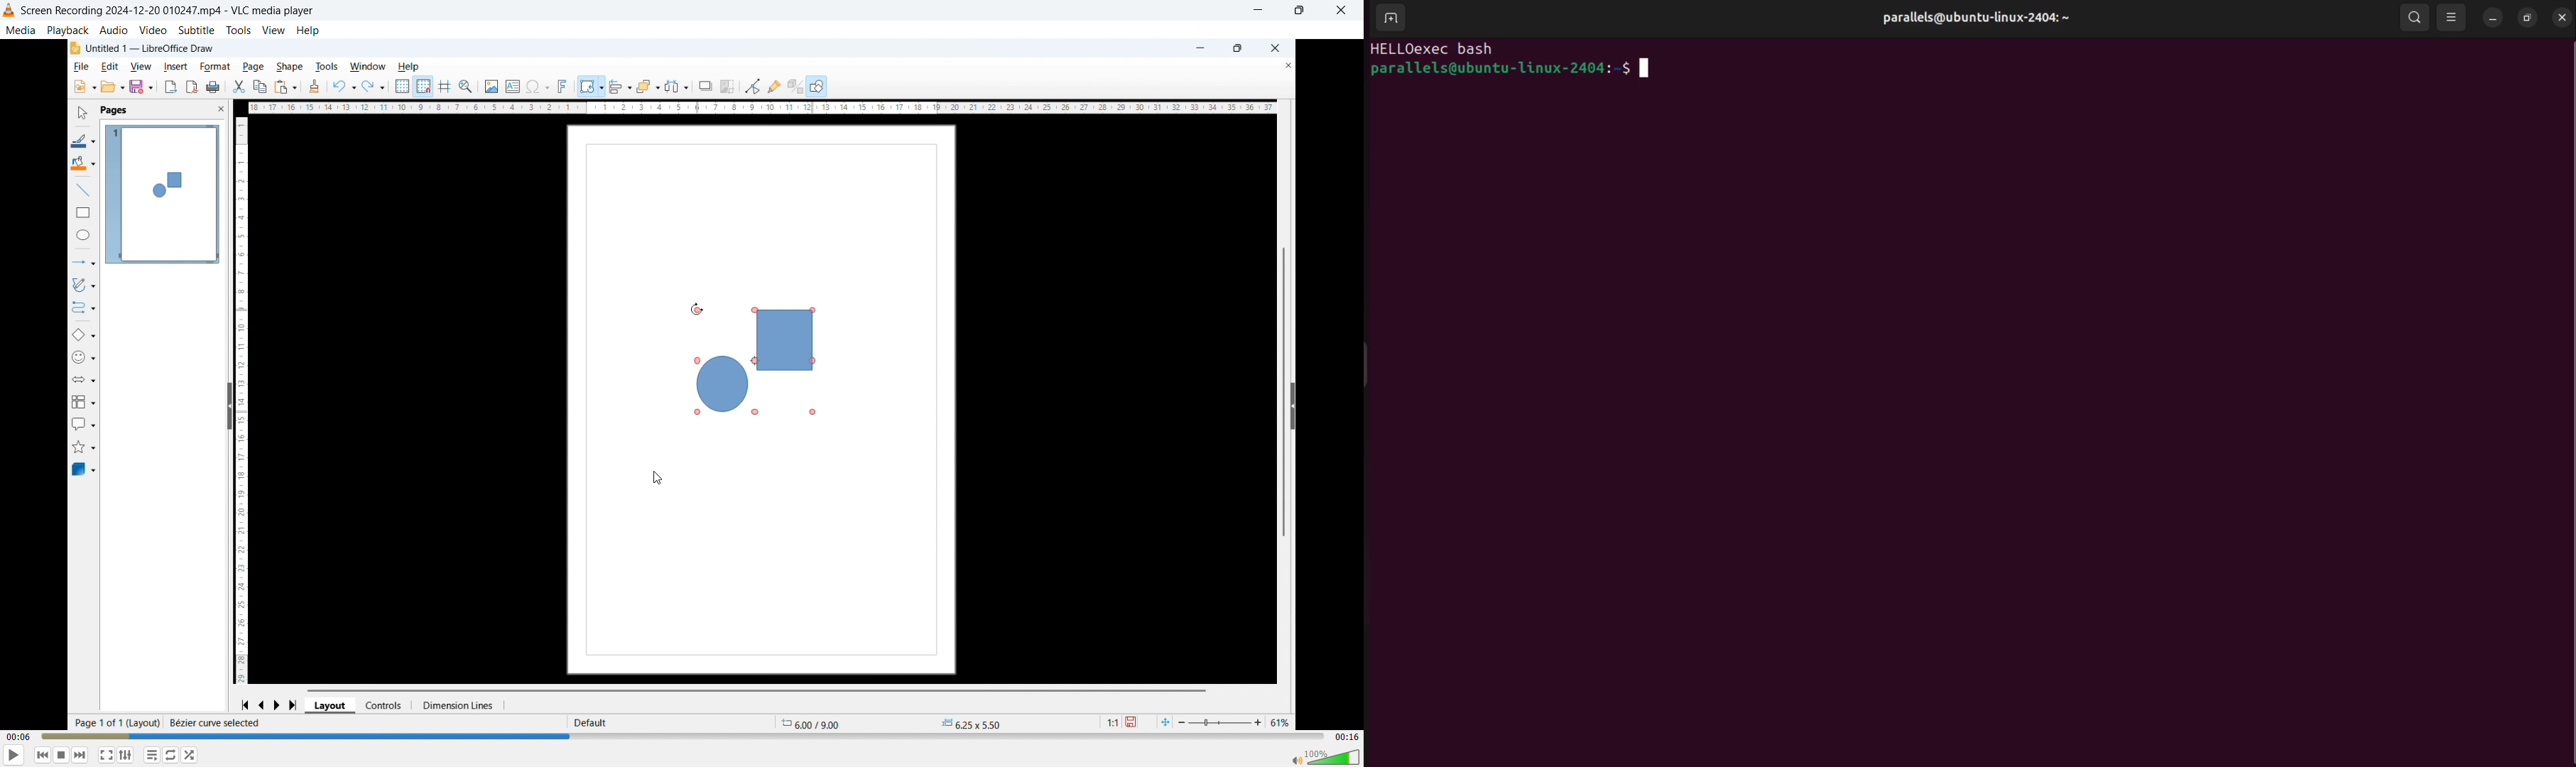 The width and height of the screenshot is (2576, 784). I want to click on minimise , so click(1256, 11).